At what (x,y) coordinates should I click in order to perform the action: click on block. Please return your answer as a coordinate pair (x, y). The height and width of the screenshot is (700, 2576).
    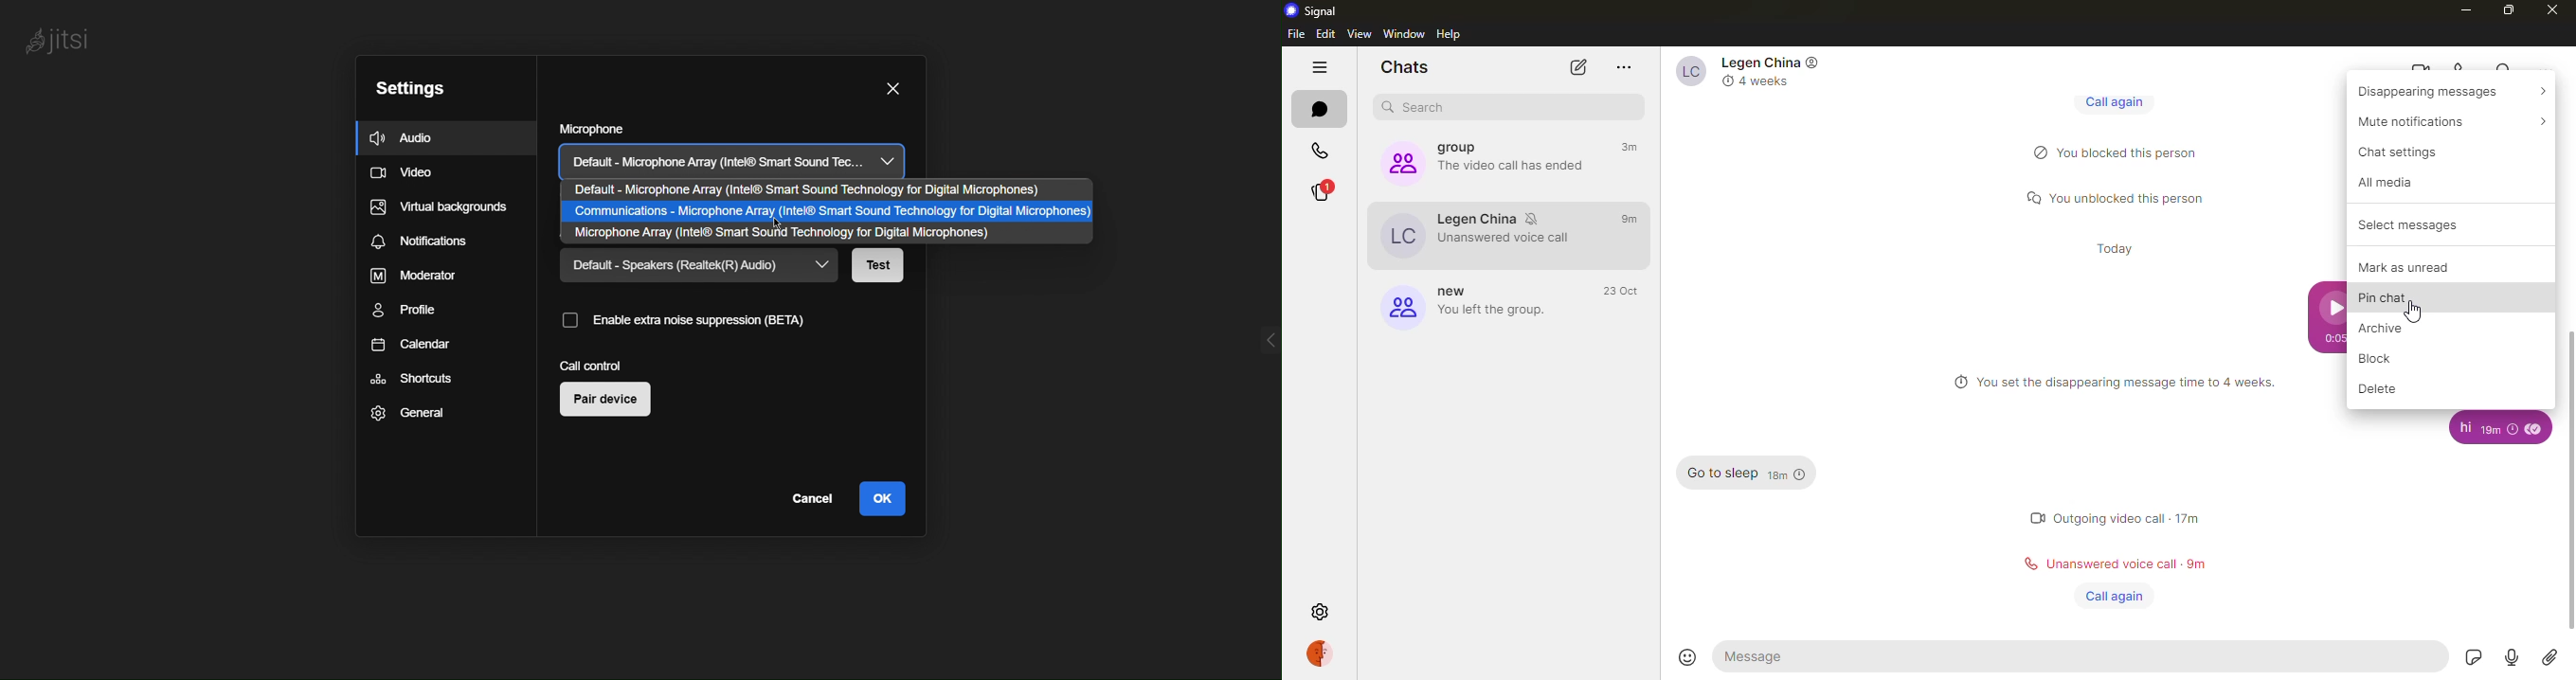
    Looking at the image, I should click on (2383, 358).